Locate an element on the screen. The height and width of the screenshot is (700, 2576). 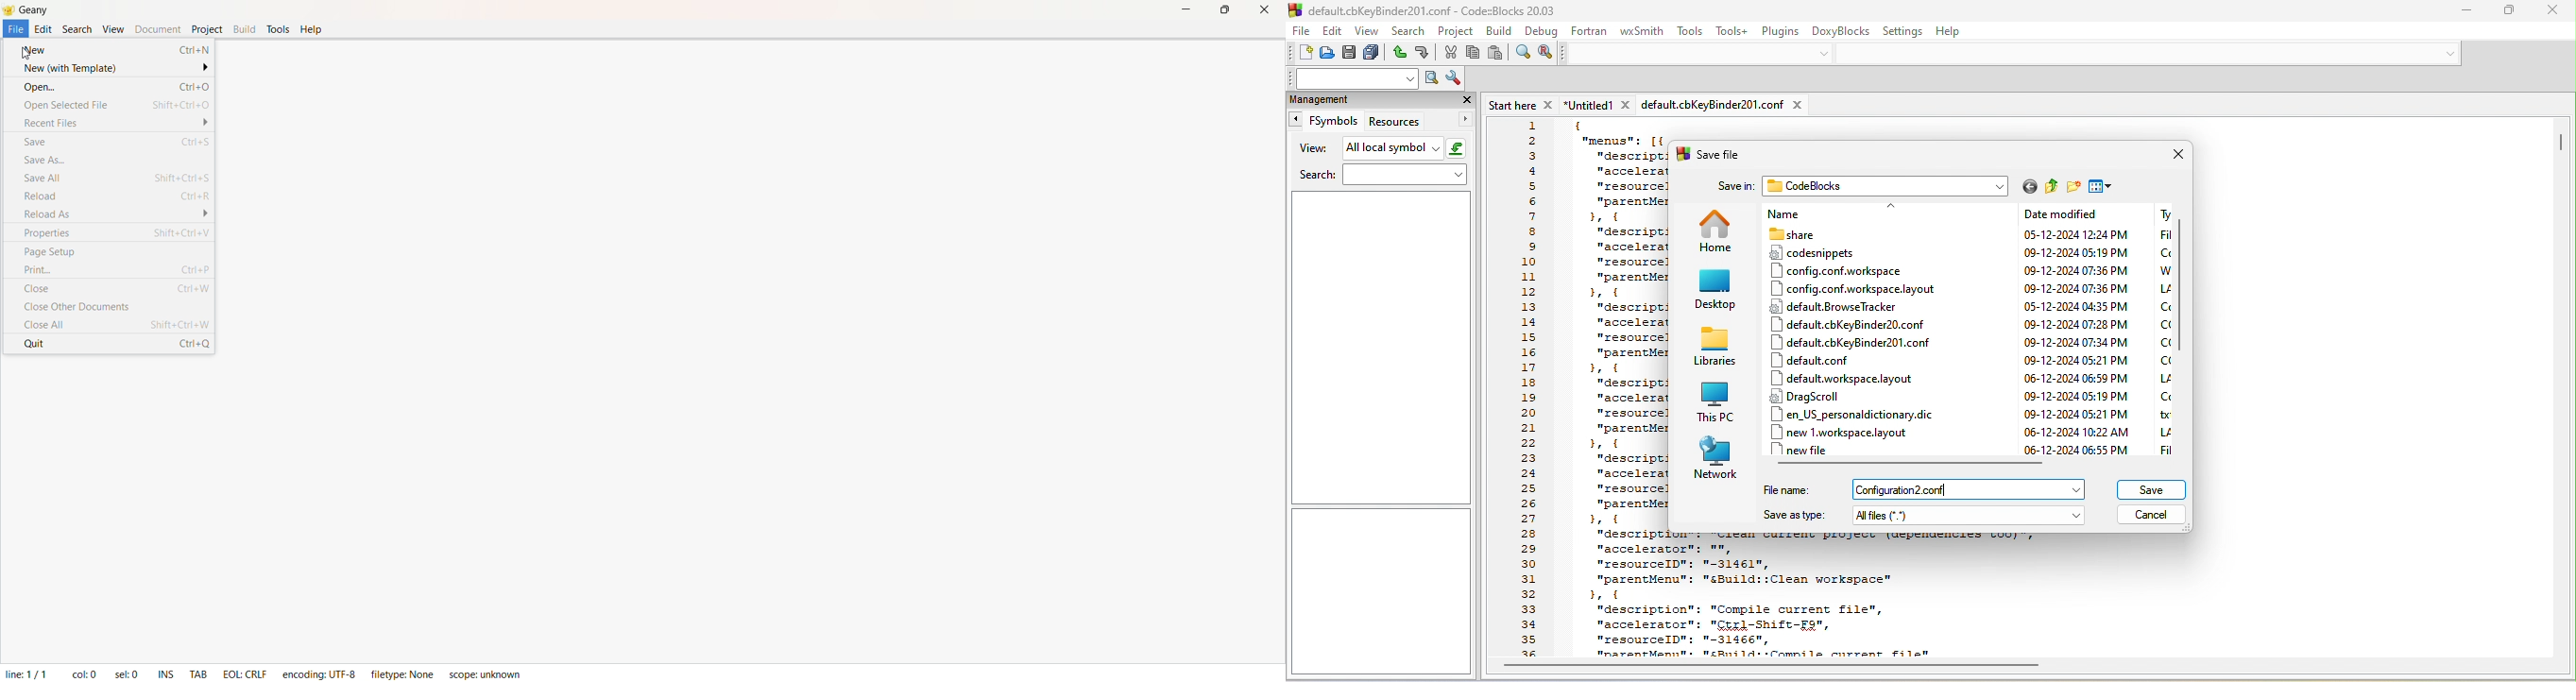
redo is located at coordinates (1425, 53).